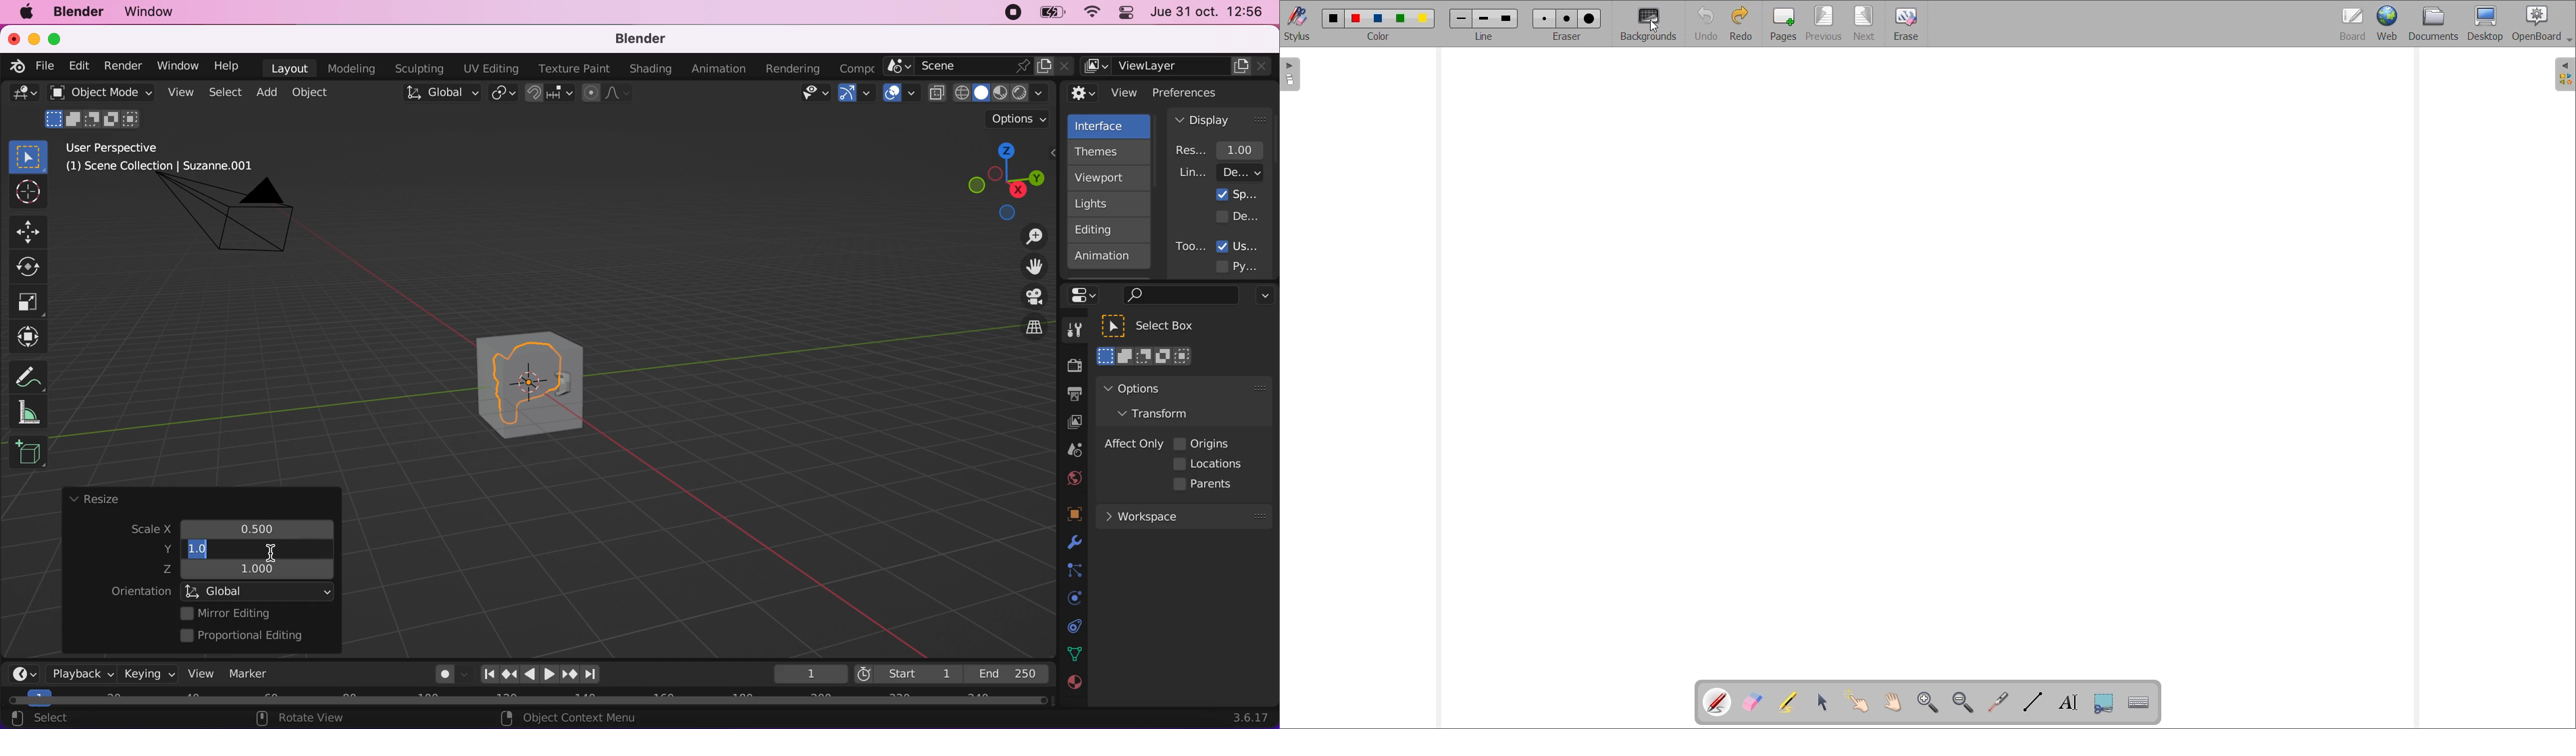 The image size is (2576, 756). I want to click on transform, so click(31, 337).